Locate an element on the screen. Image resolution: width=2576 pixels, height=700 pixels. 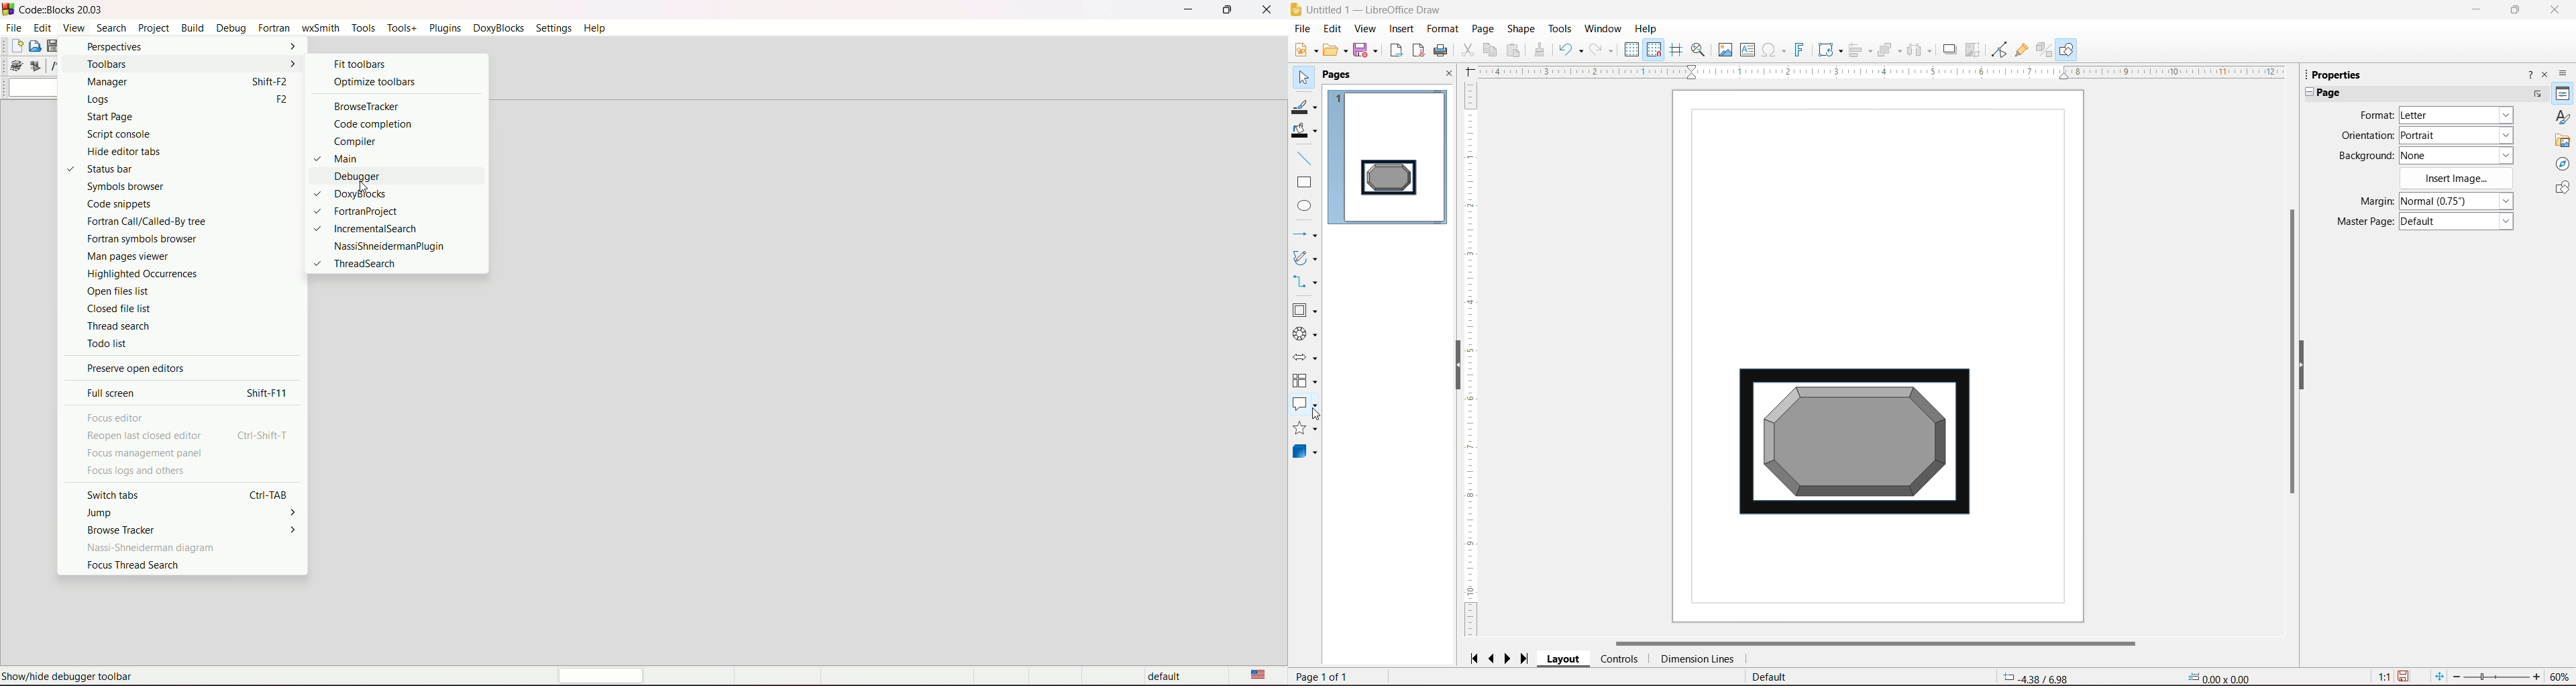
Select is located at coordinates (1304, 78).